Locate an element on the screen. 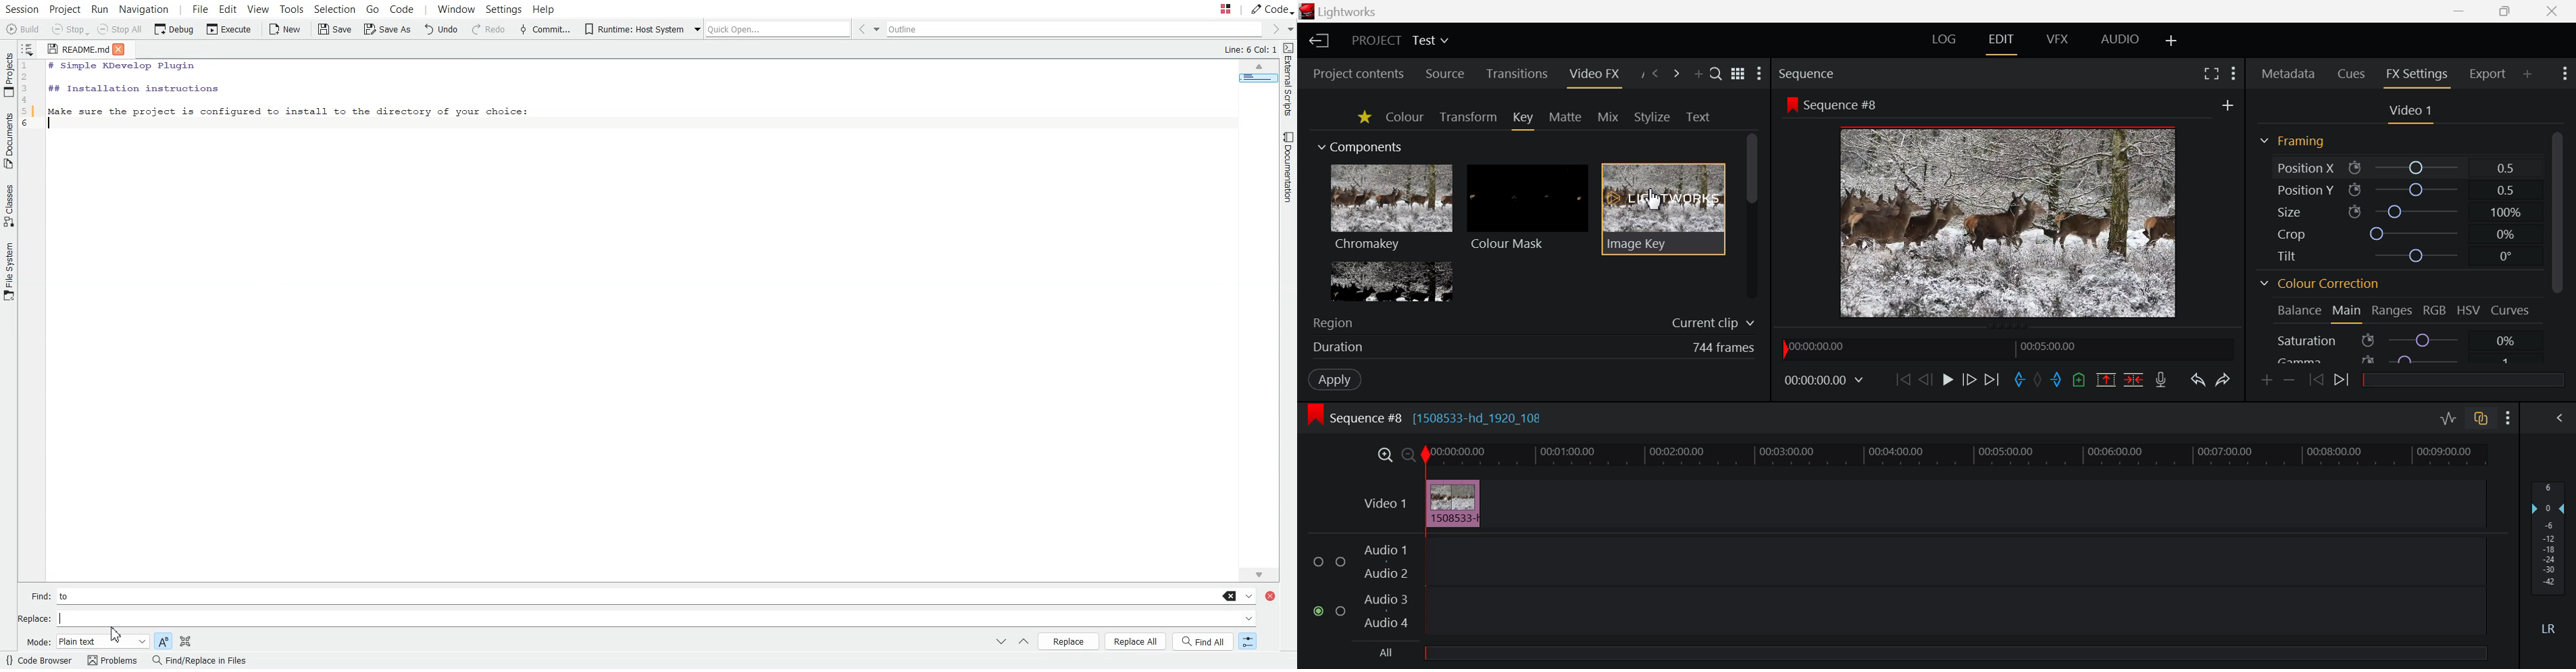  Mark Cue is located at coordinates (2080, 380).